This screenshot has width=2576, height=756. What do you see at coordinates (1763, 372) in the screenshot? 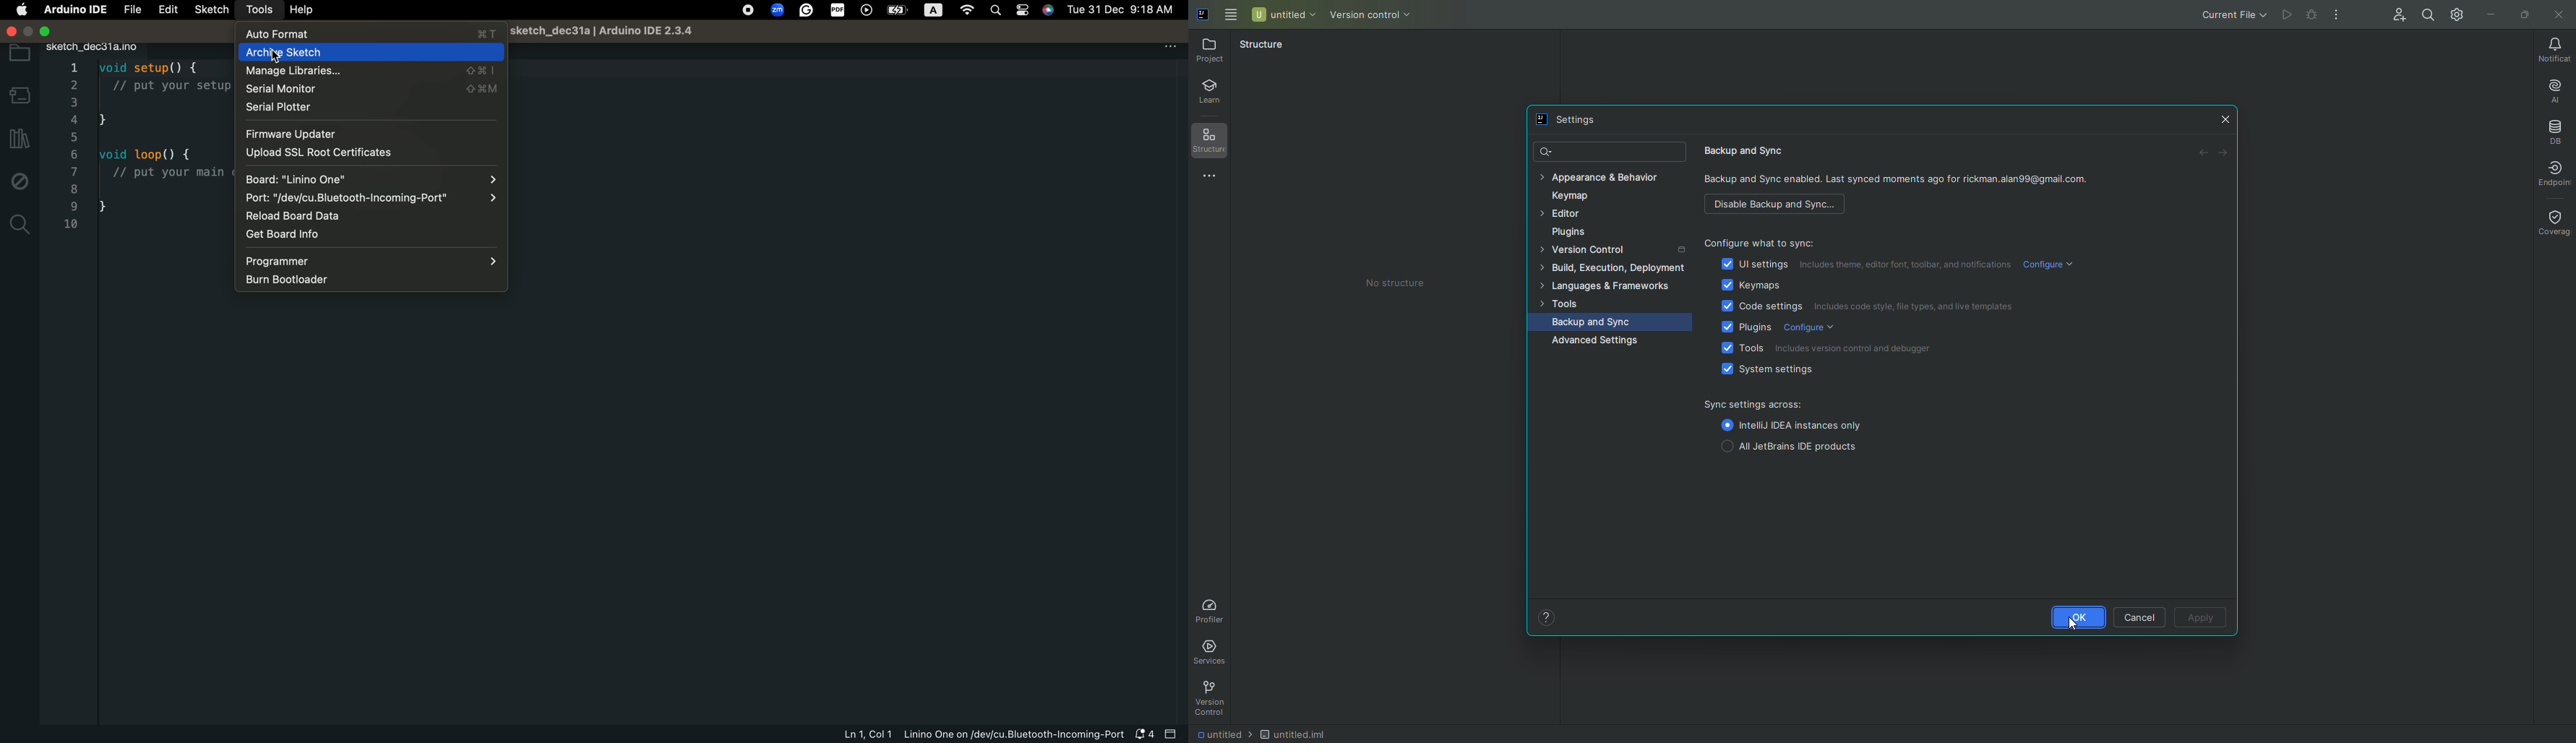
I see `System settings` at bounding box center [1763, 372].